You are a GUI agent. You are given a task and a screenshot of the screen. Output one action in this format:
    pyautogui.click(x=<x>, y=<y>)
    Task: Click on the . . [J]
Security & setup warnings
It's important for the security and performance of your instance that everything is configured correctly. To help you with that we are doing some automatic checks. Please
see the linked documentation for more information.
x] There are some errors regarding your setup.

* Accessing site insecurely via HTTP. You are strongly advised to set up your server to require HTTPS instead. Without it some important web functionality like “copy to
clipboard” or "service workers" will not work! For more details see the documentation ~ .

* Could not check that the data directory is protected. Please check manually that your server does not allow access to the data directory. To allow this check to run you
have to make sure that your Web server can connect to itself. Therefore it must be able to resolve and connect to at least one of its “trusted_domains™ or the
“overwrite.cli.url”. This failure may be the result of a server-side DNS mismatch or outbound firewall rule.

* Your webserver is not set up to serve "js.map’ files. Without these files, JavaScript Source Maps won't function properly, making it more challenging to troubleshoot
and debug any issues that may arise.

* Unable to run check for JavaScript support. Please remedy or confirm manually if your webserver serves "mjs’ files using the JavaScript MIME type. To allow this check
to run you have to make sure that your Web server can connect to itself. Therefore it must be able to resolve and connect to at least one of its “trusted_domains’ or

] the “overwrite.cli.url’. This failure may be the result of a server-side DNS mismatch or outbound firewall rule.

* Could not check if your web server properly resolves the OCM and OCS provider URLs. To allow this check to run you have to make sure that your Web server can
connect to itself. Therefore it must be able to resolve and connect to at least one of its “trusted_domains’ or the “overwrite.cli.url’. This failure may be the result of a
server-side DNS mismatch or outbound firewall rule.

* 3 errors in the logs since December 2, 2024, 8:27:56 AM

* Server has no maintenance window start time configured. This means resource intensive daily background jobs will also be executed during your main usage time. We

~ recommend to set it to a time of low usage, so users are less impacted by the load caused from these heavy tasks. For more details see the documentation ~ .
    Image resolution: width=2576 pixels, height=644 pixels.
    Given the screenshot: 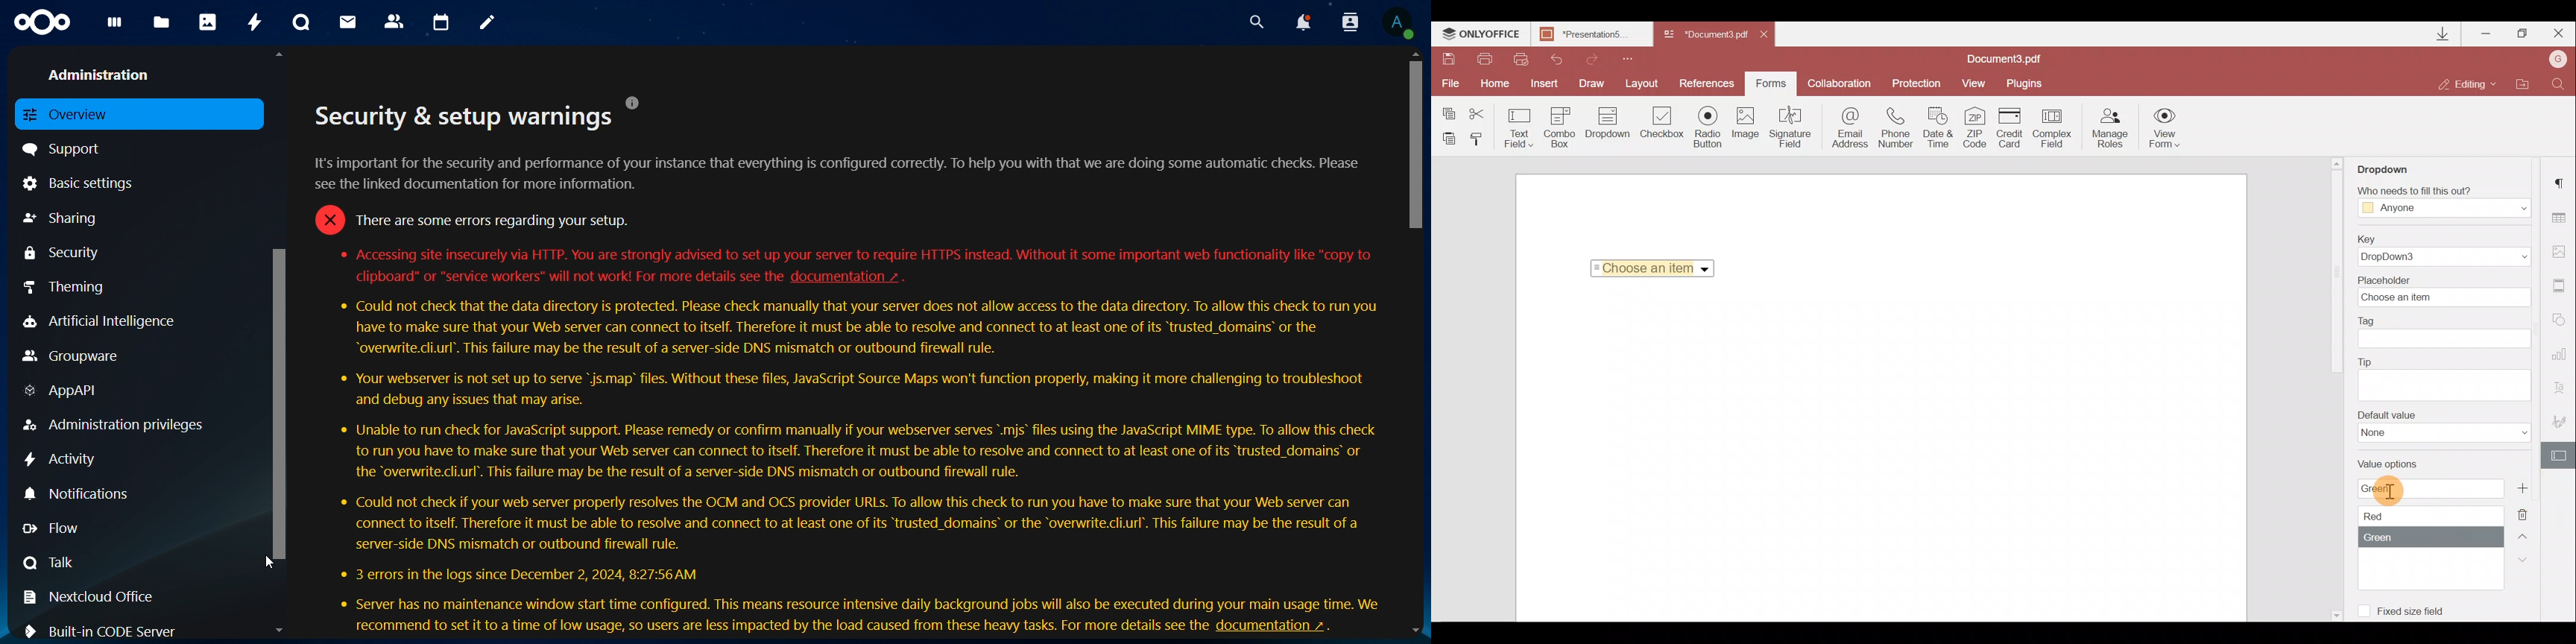 What is the action you would take?
    pyautogui.click(x=853, y=344)
    